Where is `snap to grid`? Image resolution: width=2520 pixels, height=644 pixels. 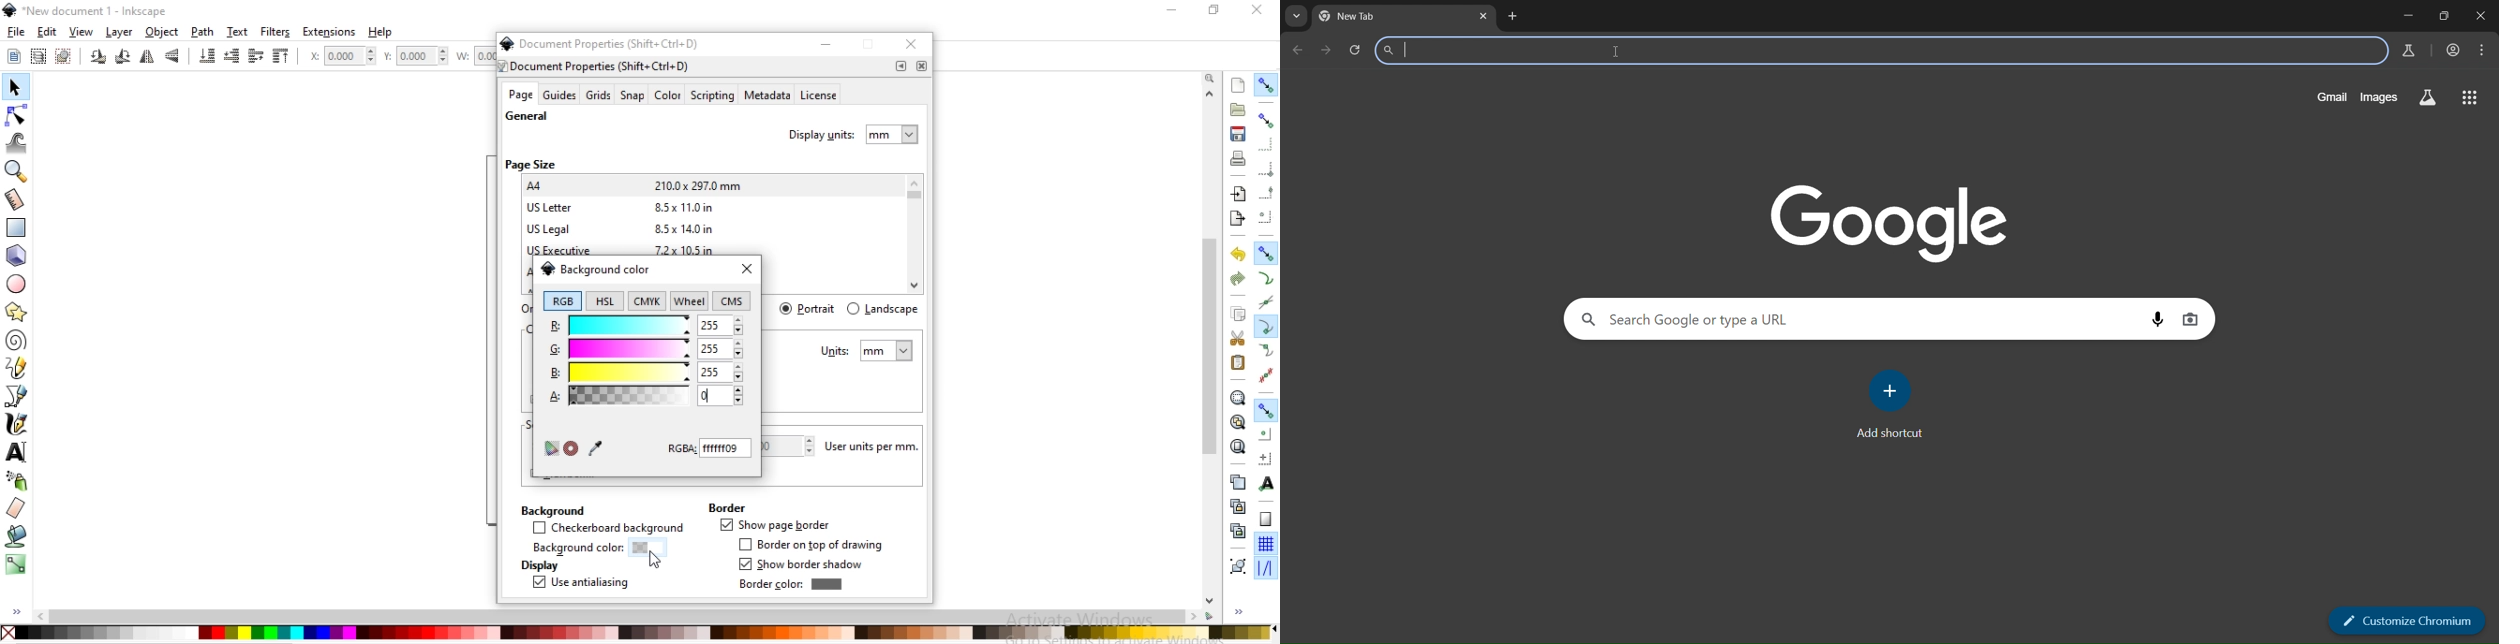
snap to grid is located at coordinates (1265, 545).